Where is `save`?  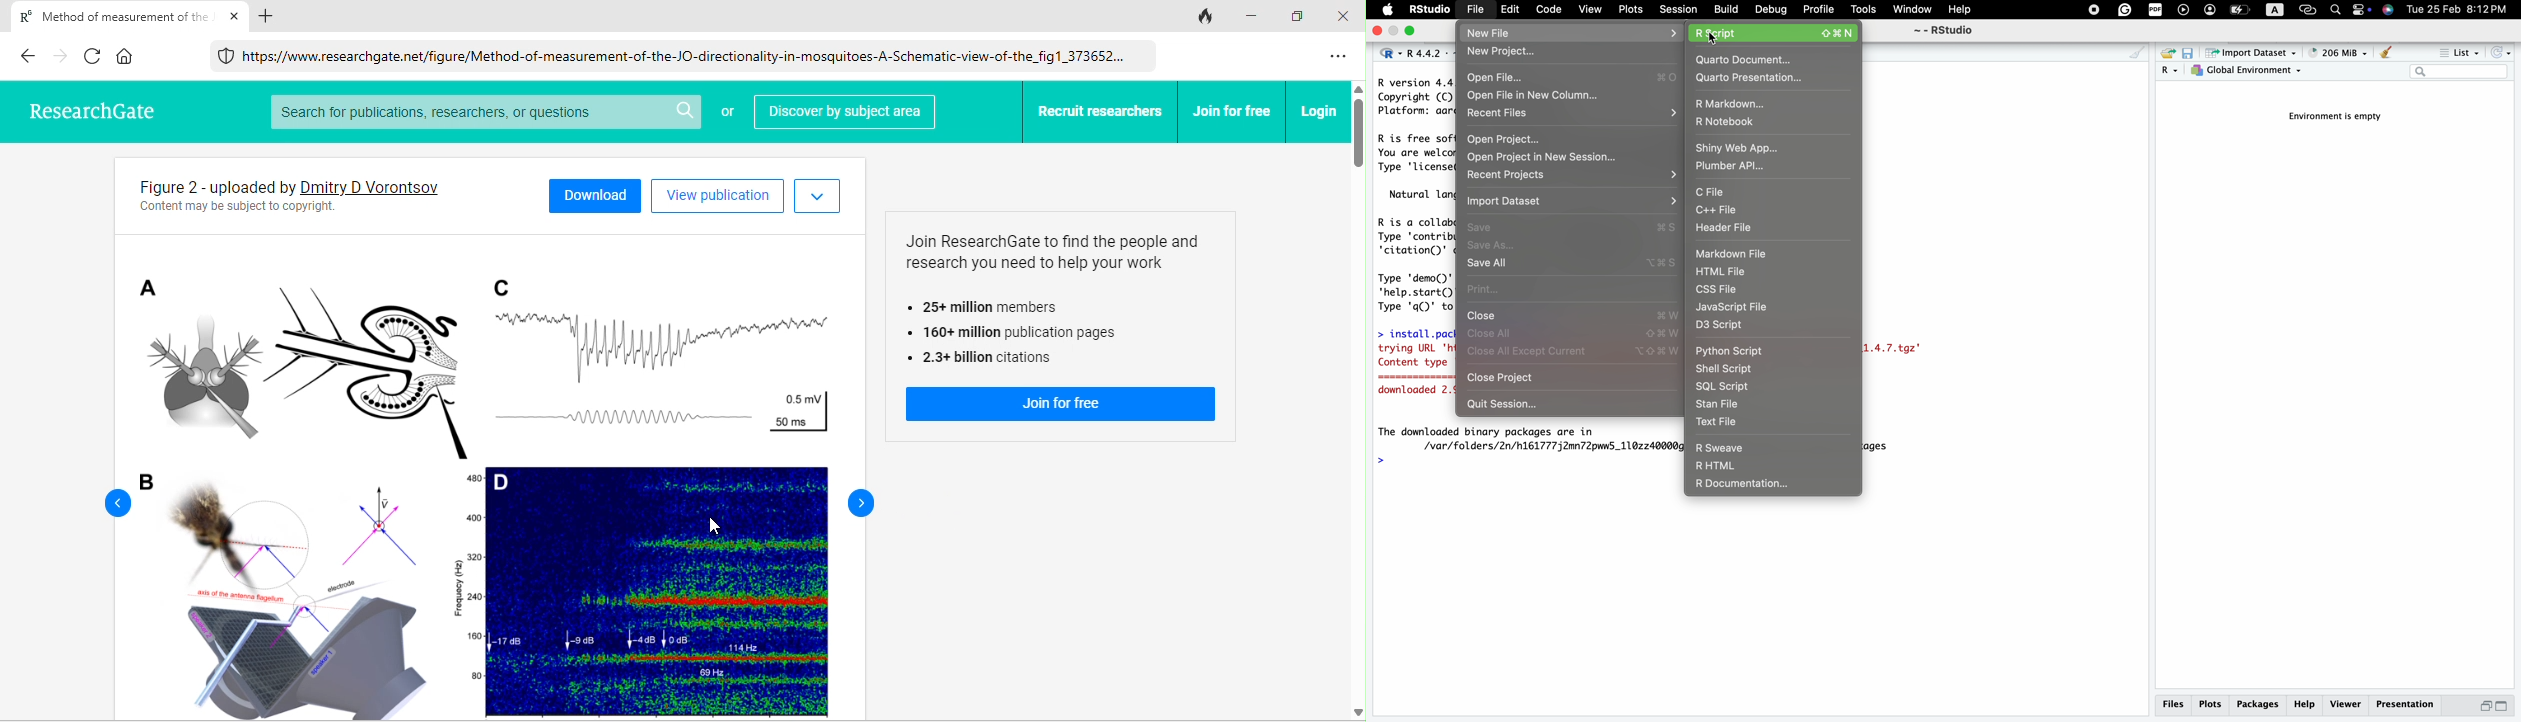 save is located at coordinates (1573, 224).